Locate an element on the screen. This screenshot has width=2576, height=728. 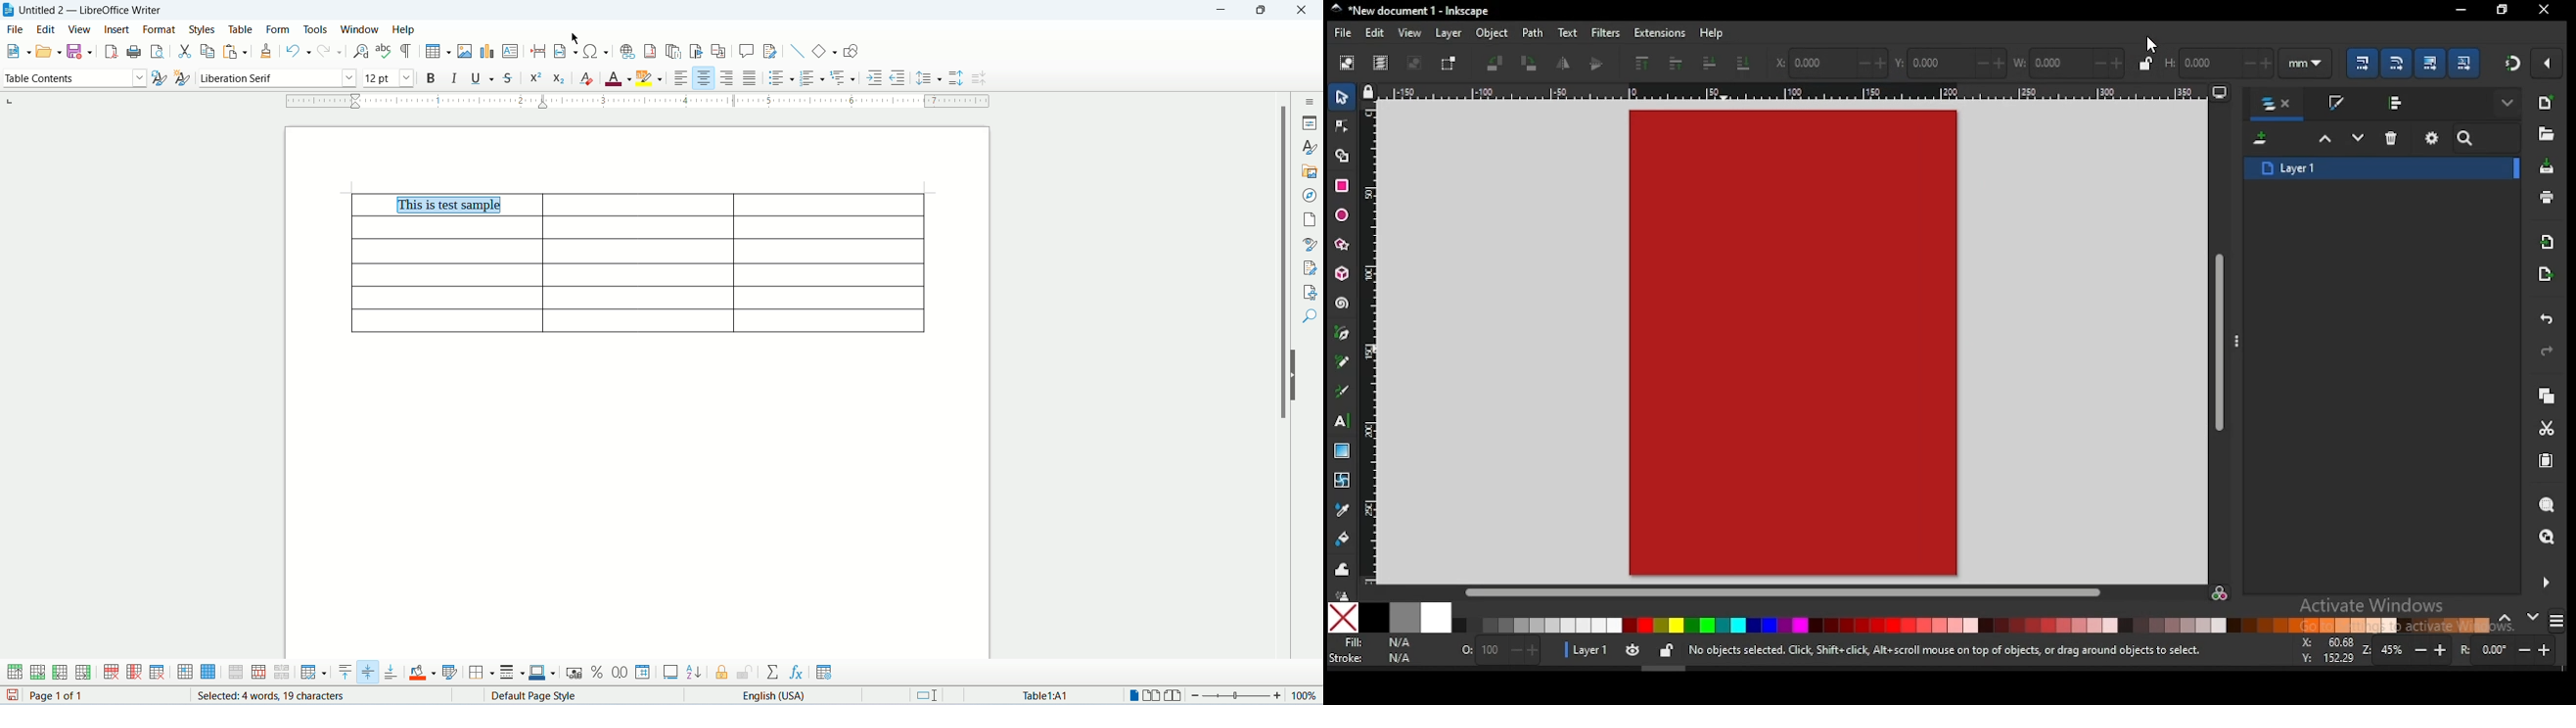
insert special characters is located at coordinates (595, 51).